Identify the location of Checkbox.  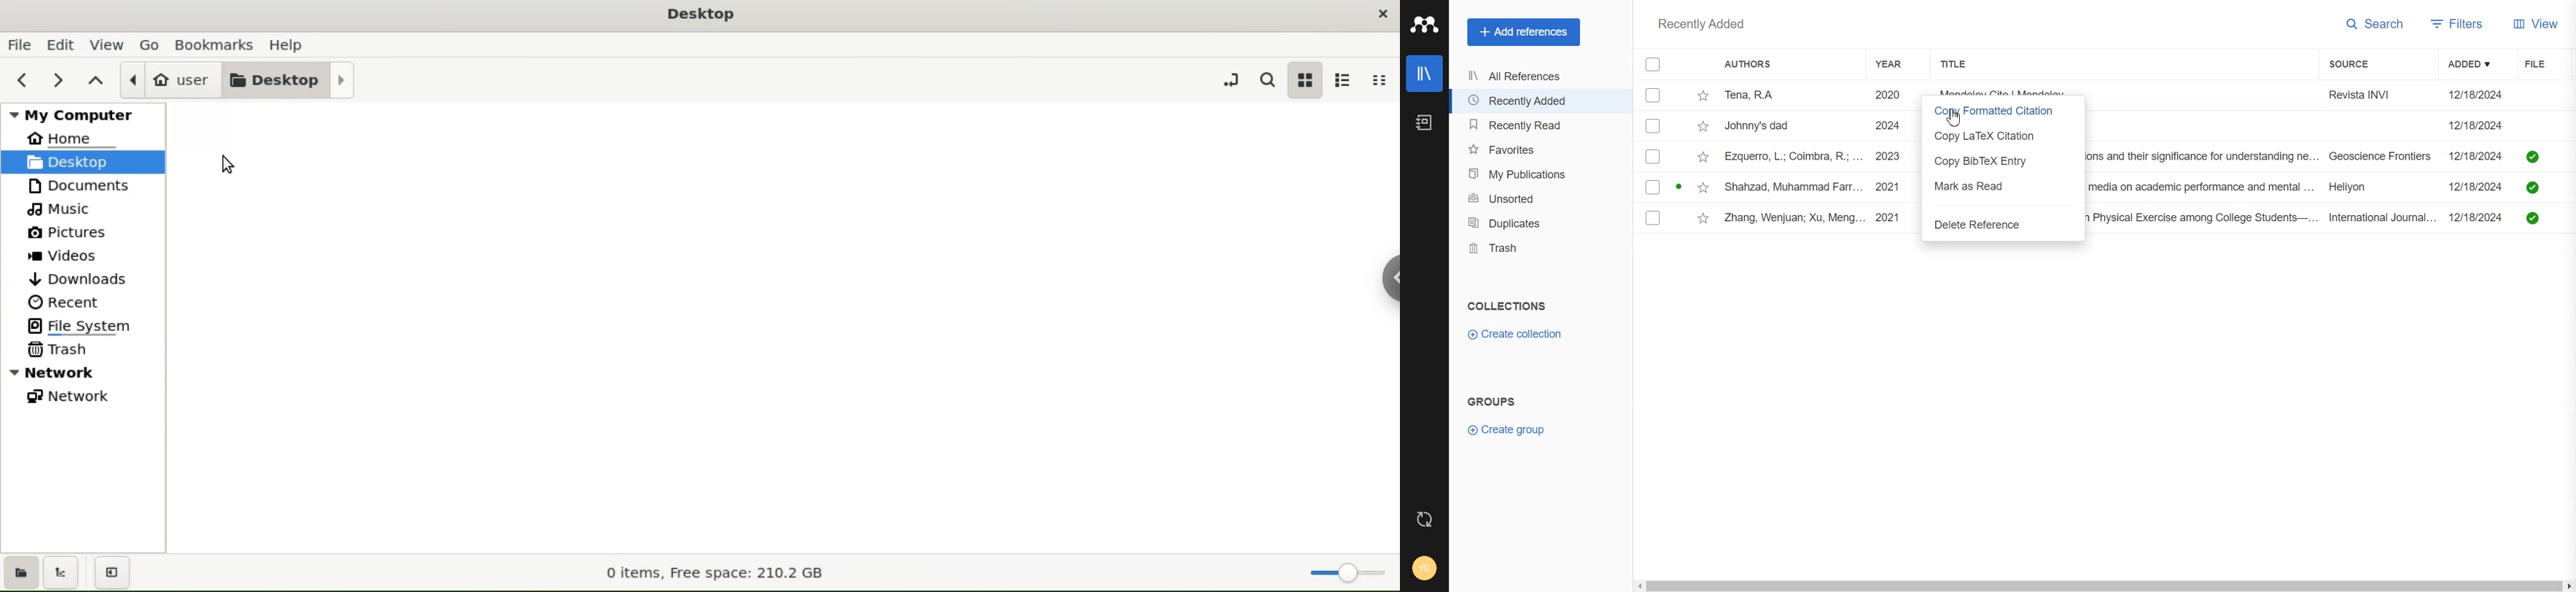
(1653, 218).